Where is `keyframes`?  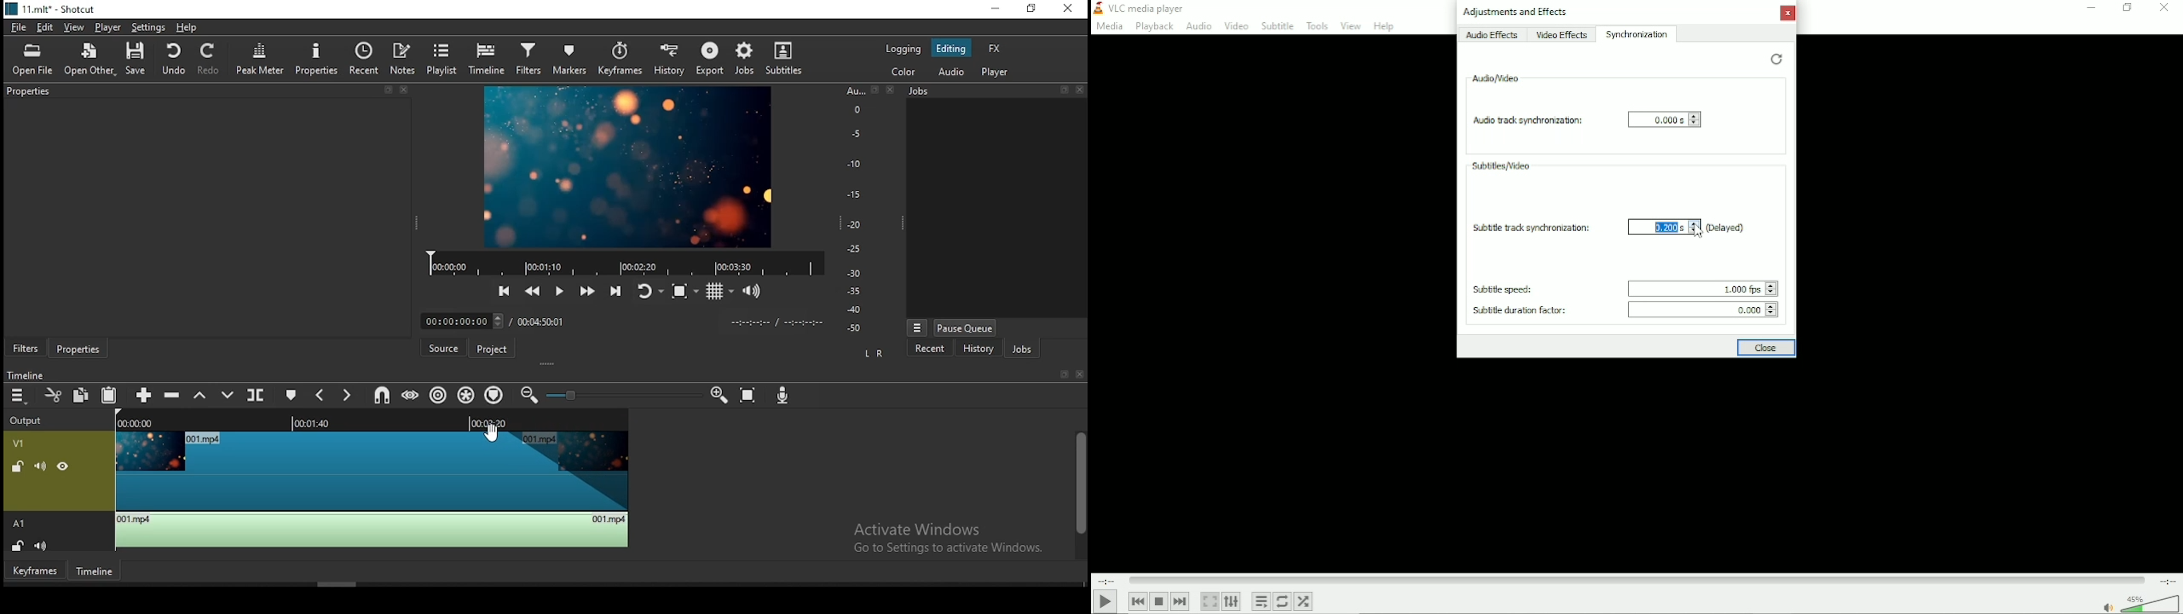
keyframes is located at coordinates (36, 573).